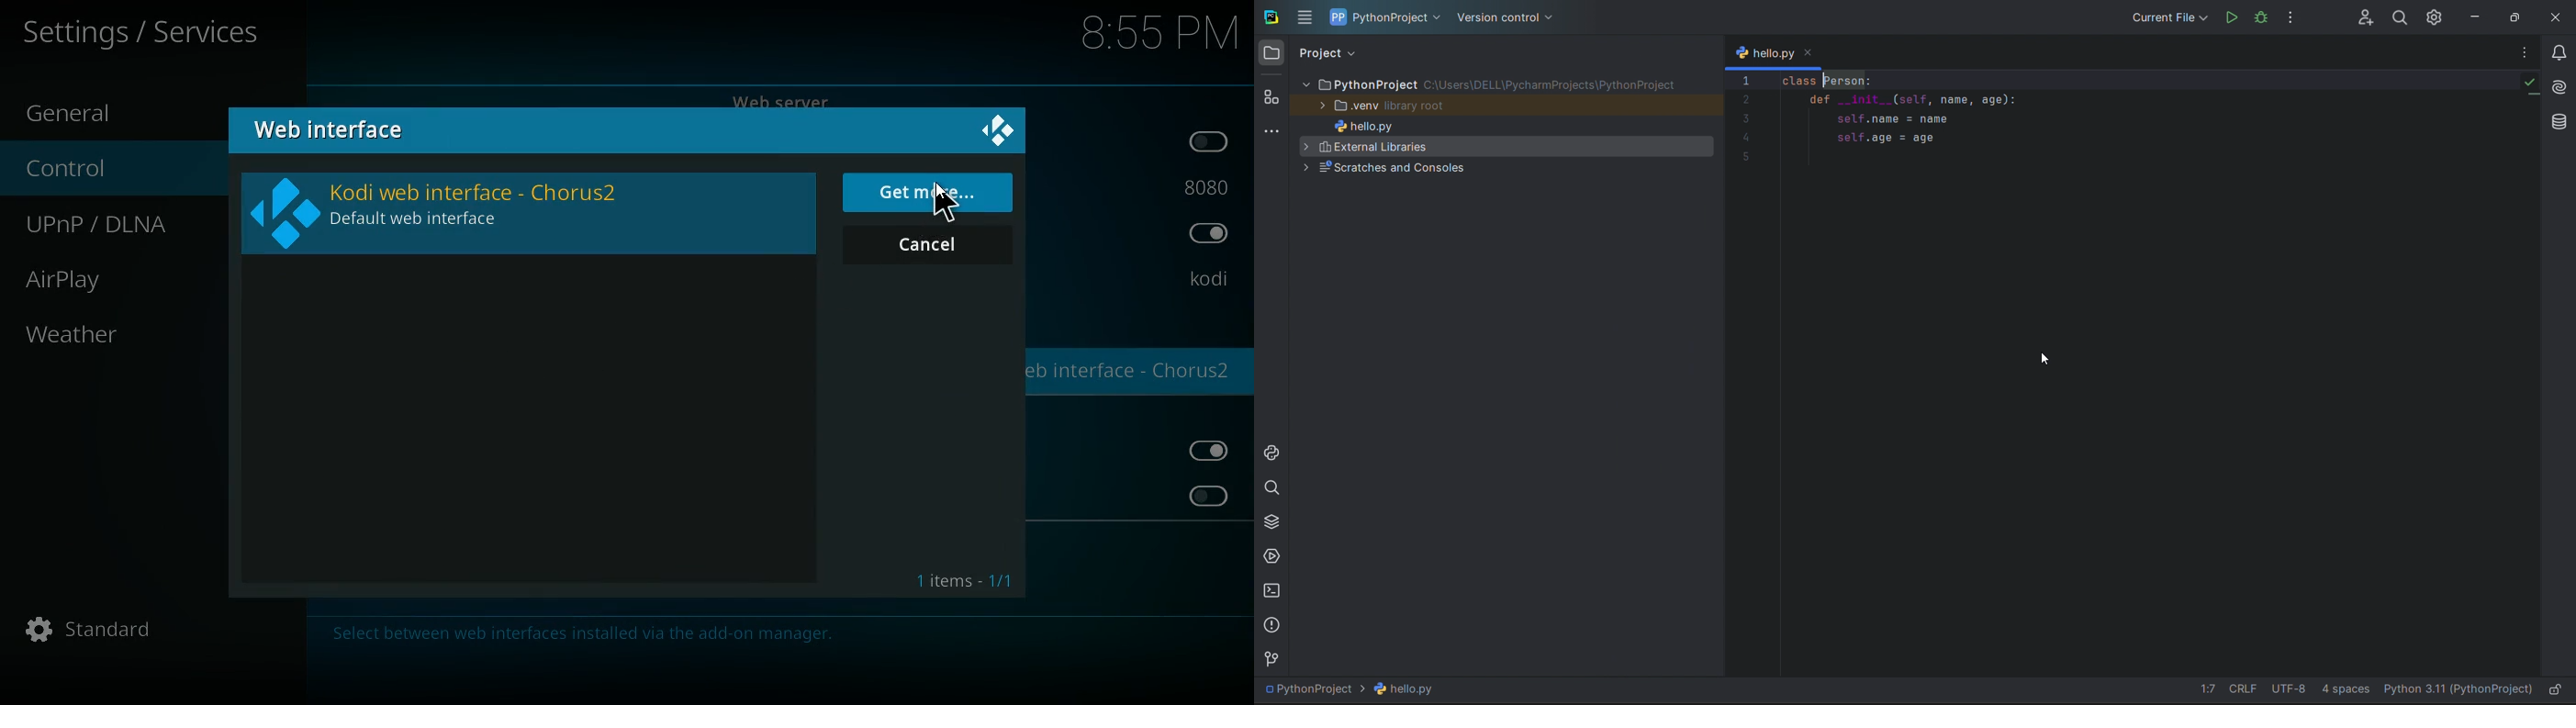 The height and width of the screenshot is (728, 2576). Describe the element at coordinates (88, 170) in the screenshot. I see `control` at that location.